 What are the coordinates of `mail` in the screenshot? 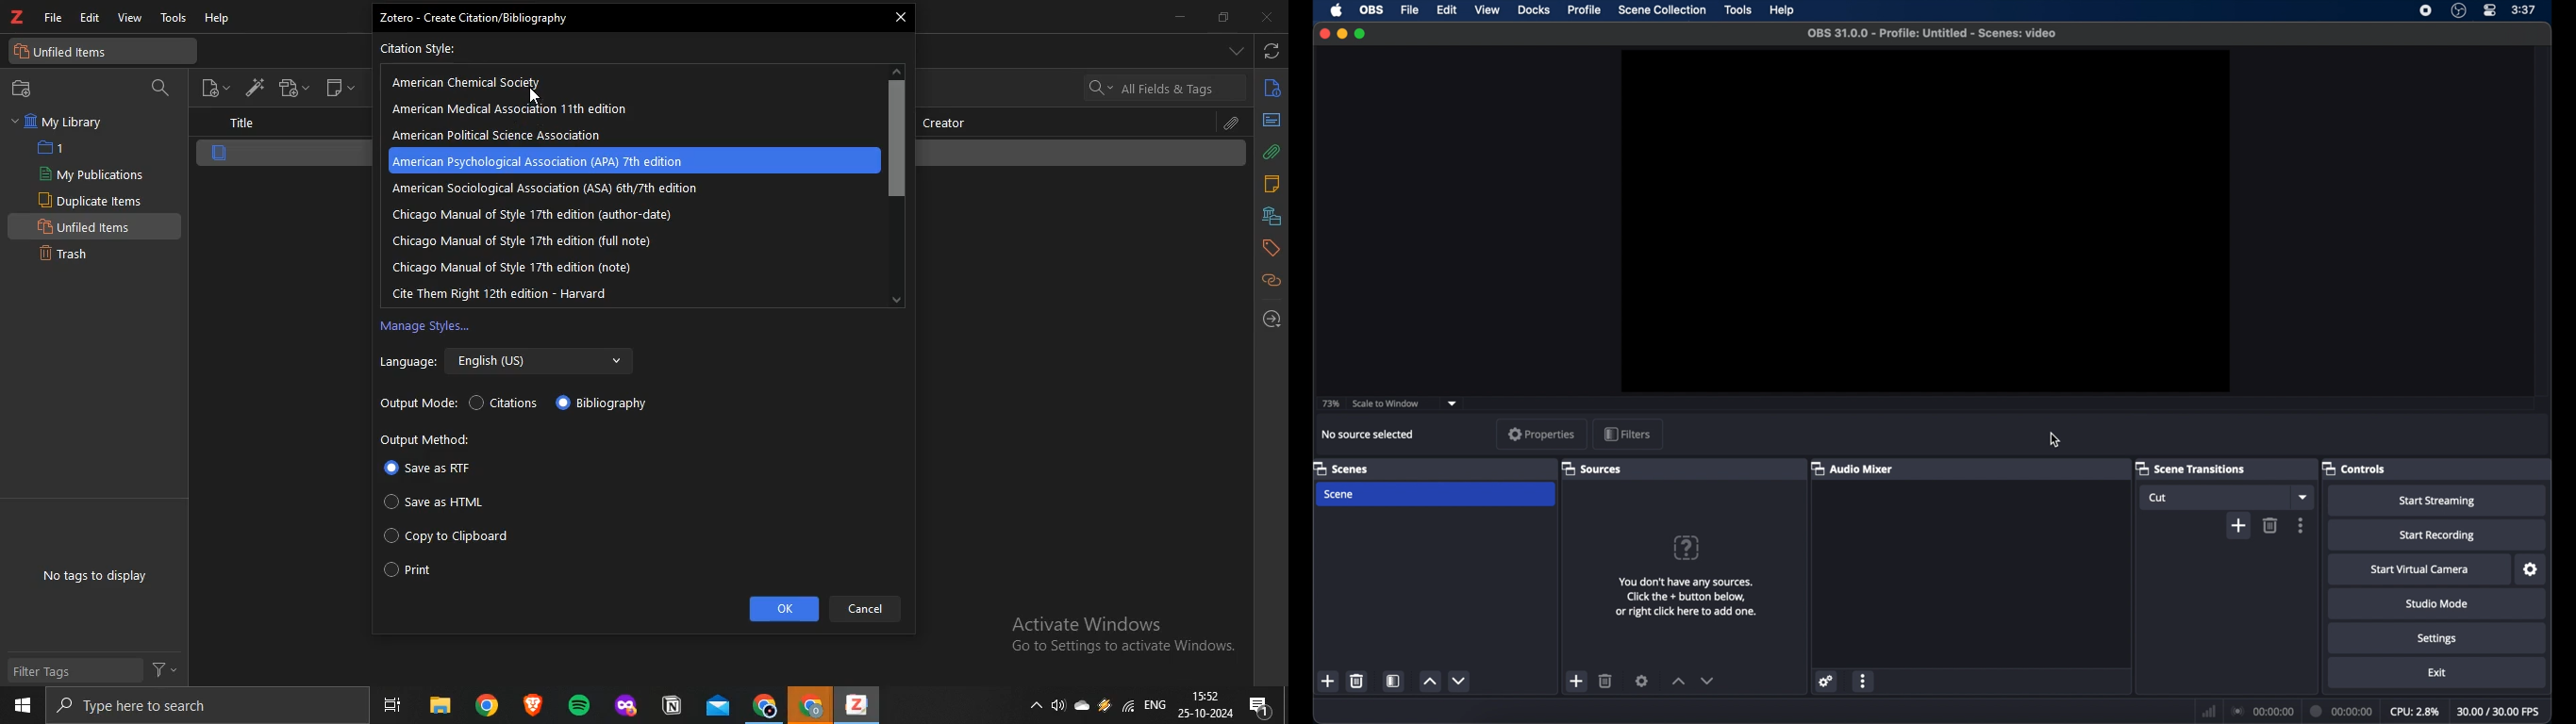 It's located at (720, 705).